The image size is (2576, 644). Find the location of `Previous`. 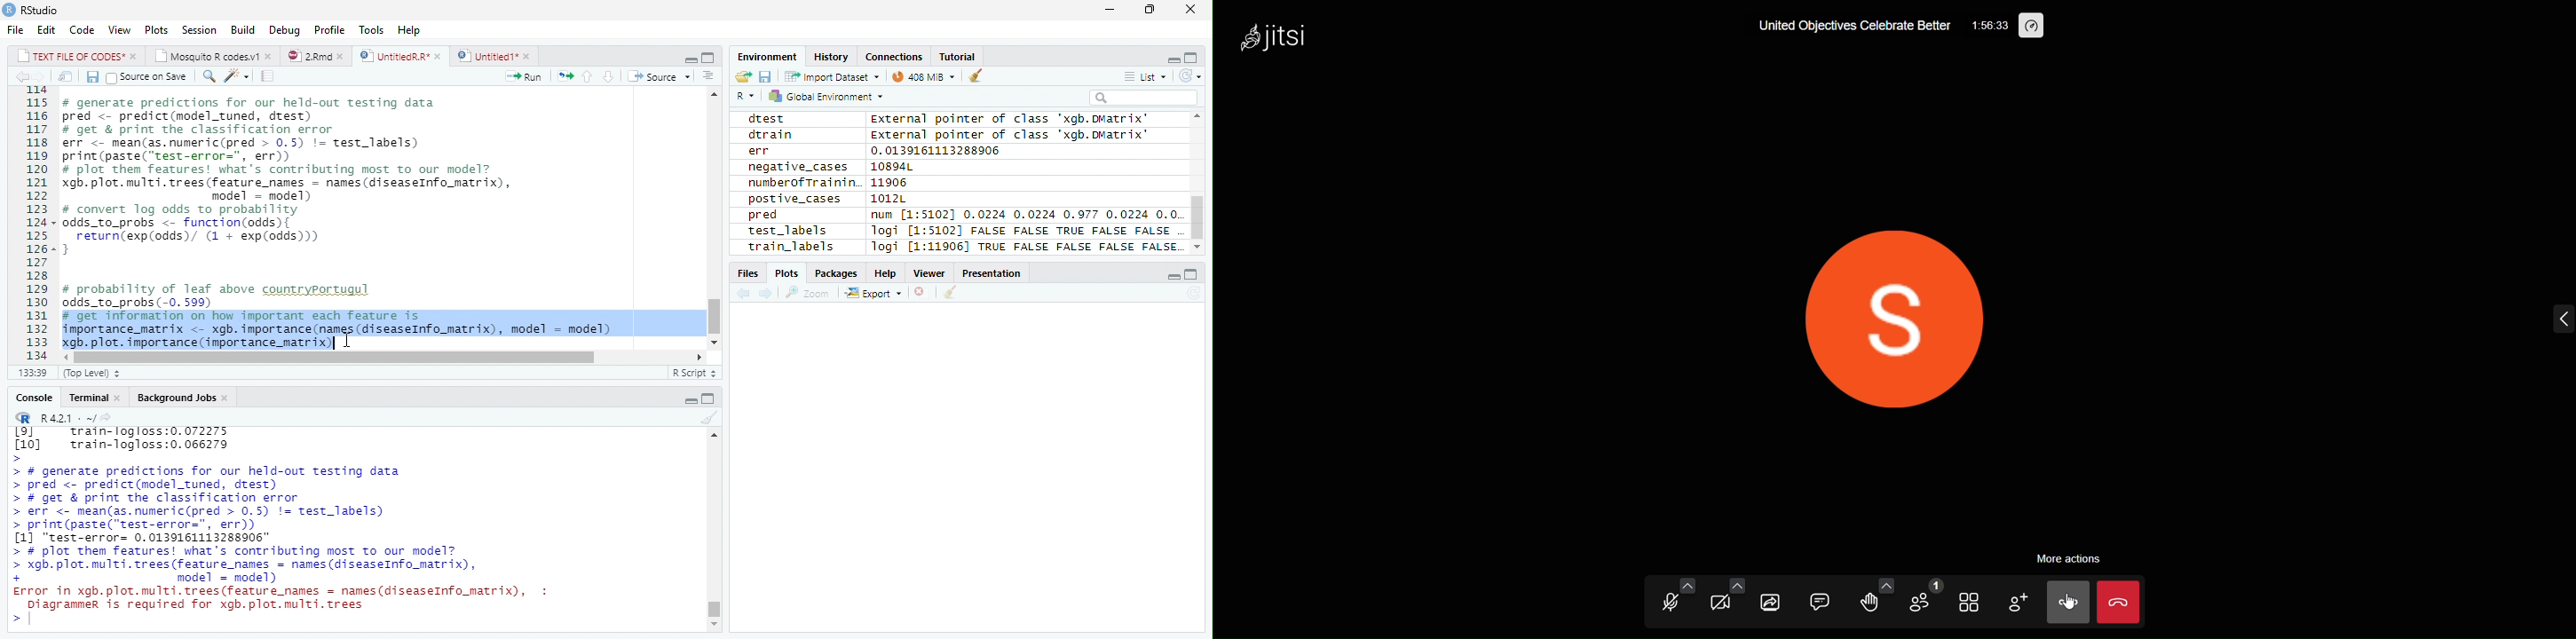

Previous is located at coordinates (20, 77).